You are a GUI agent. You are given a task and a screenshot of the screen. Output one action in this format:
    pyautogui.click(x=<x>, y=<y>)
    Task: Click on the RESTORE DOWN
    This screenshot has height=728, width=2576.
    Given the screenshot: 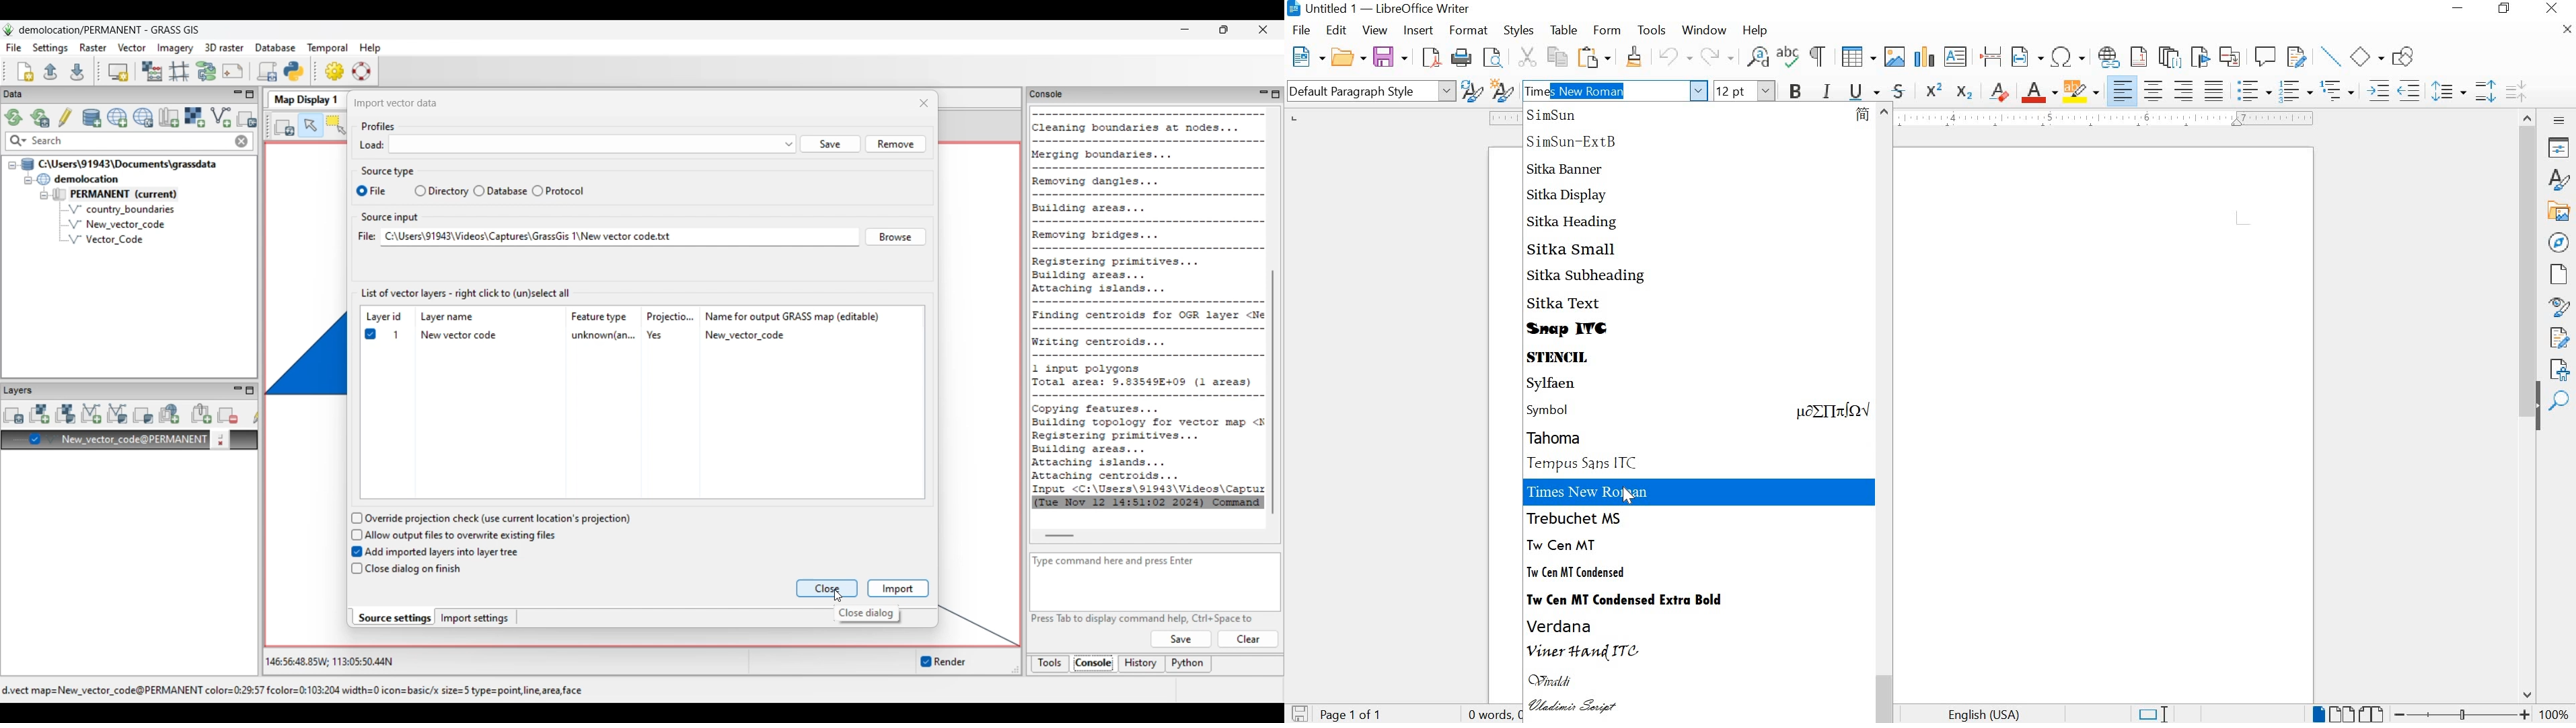 What is the action you would take?
    pyautogui.click(x=2507, y=10)
    